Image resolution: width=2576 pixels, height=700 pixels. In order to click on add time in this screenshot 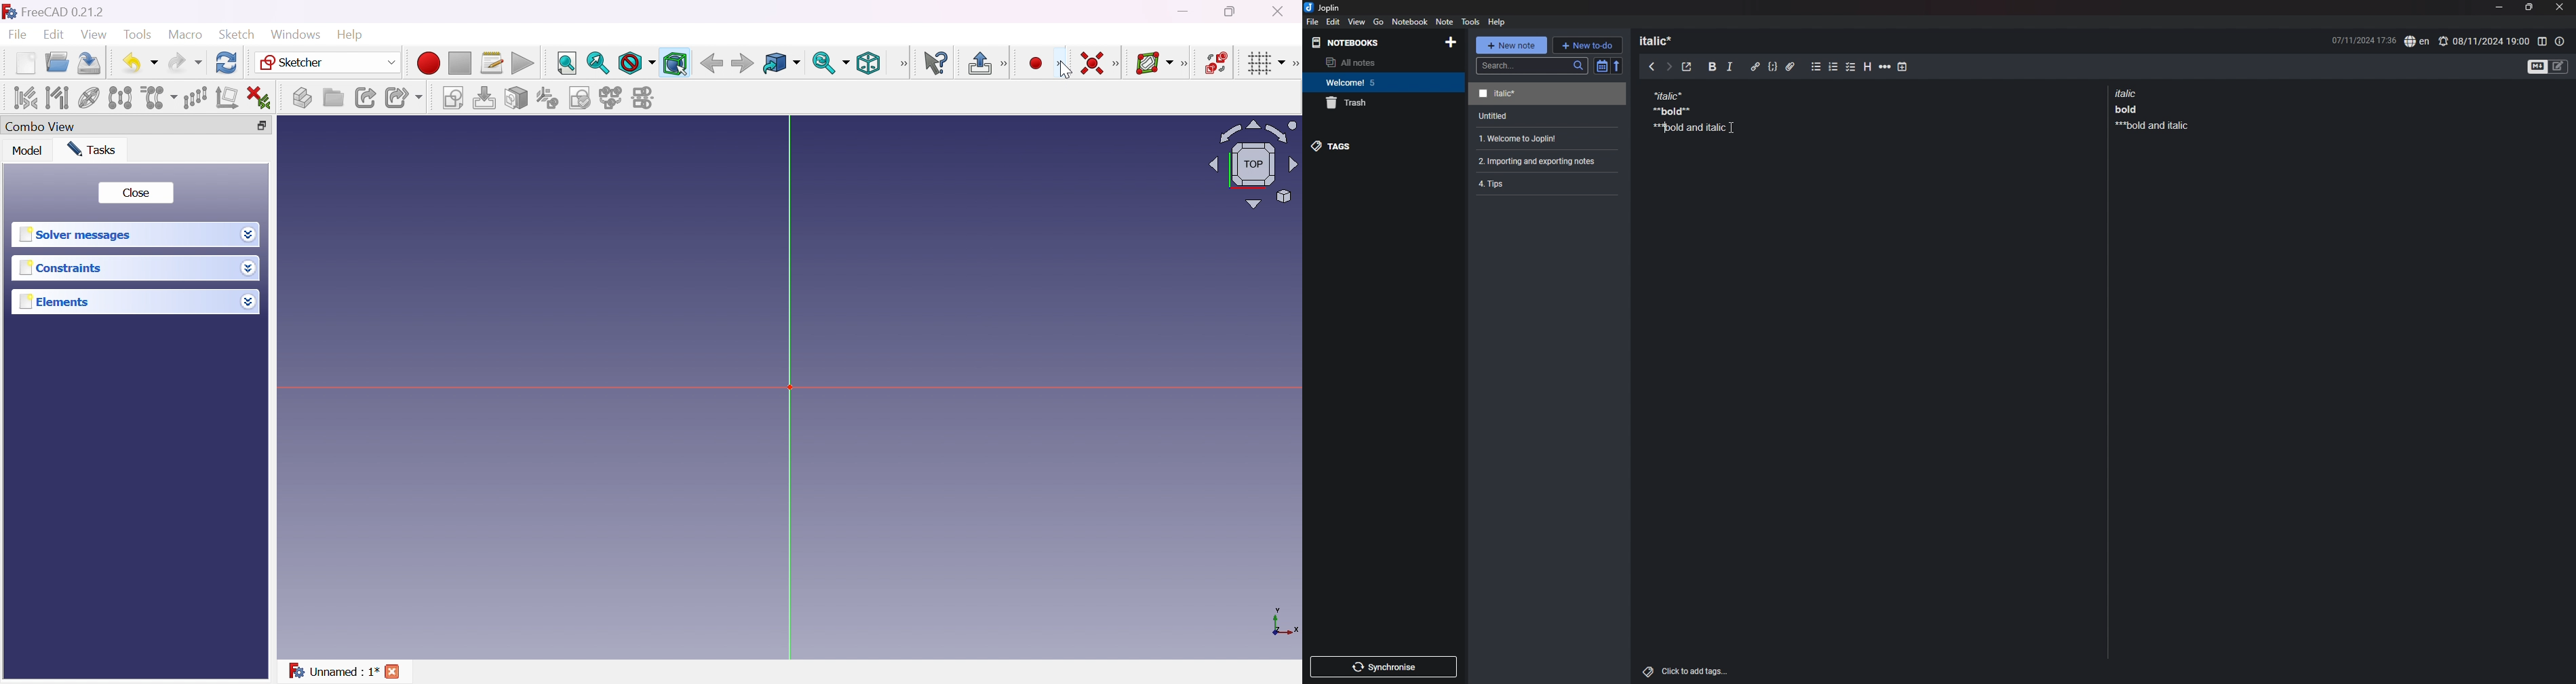, I will do `click(1903, 66)`.